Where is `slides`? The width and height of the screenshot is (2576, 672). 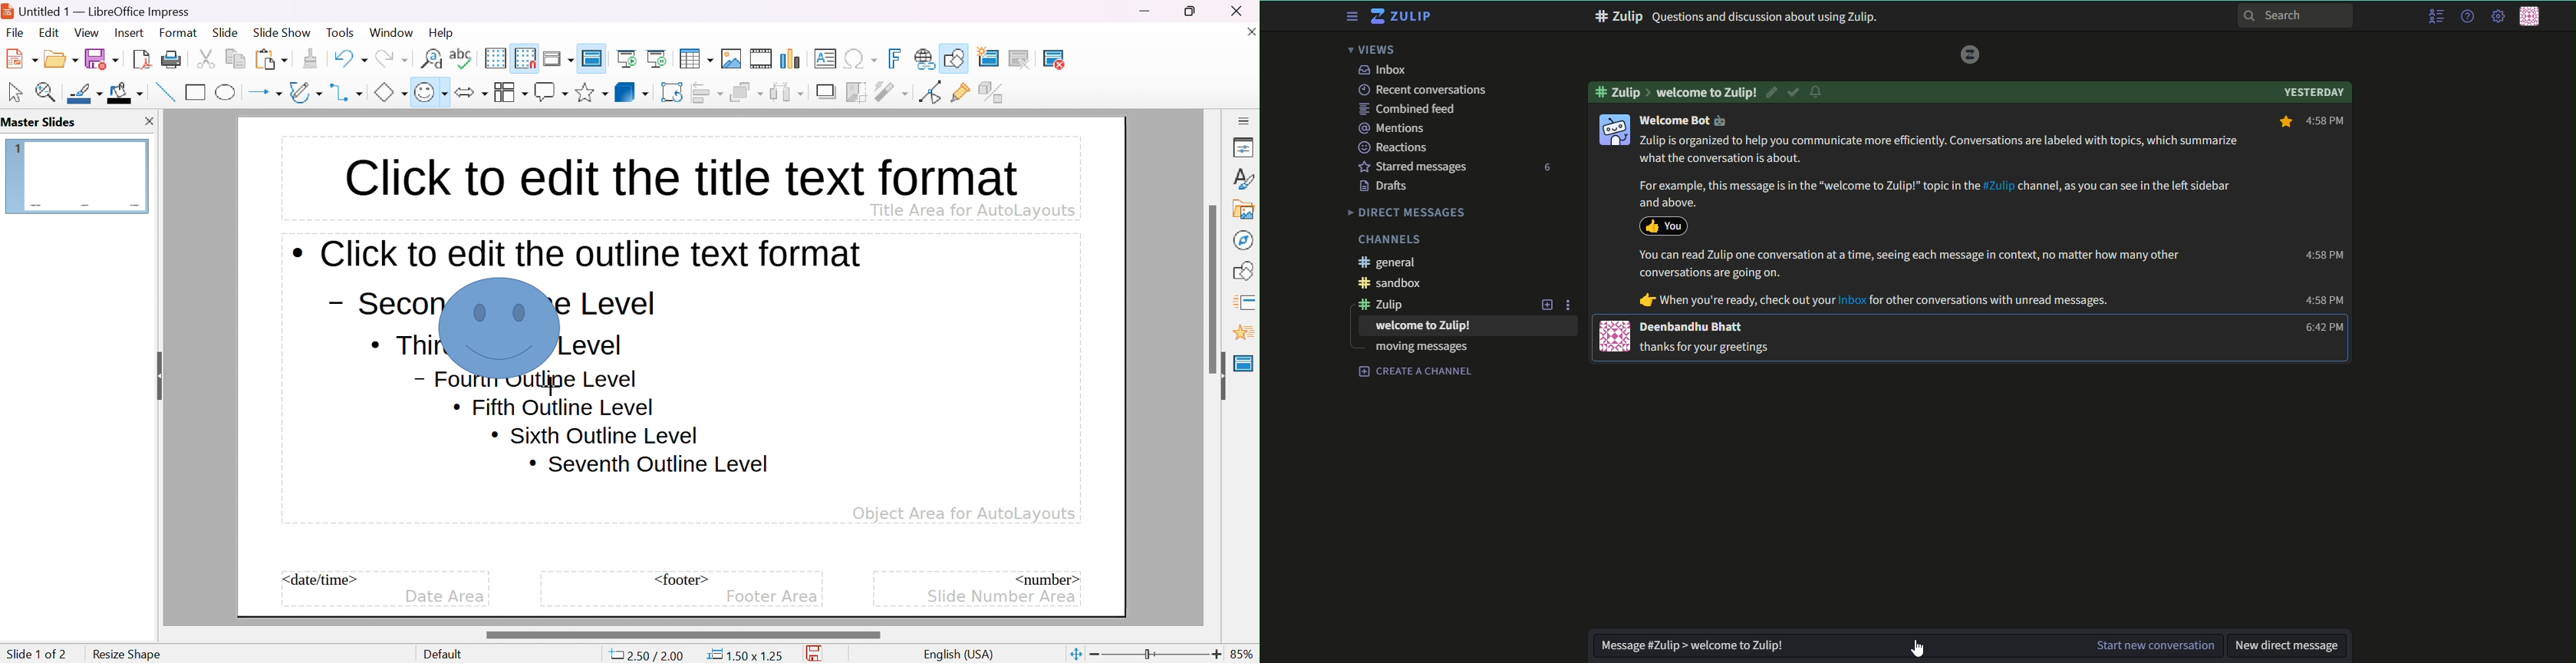
slides is located at coordinates (43, 122).